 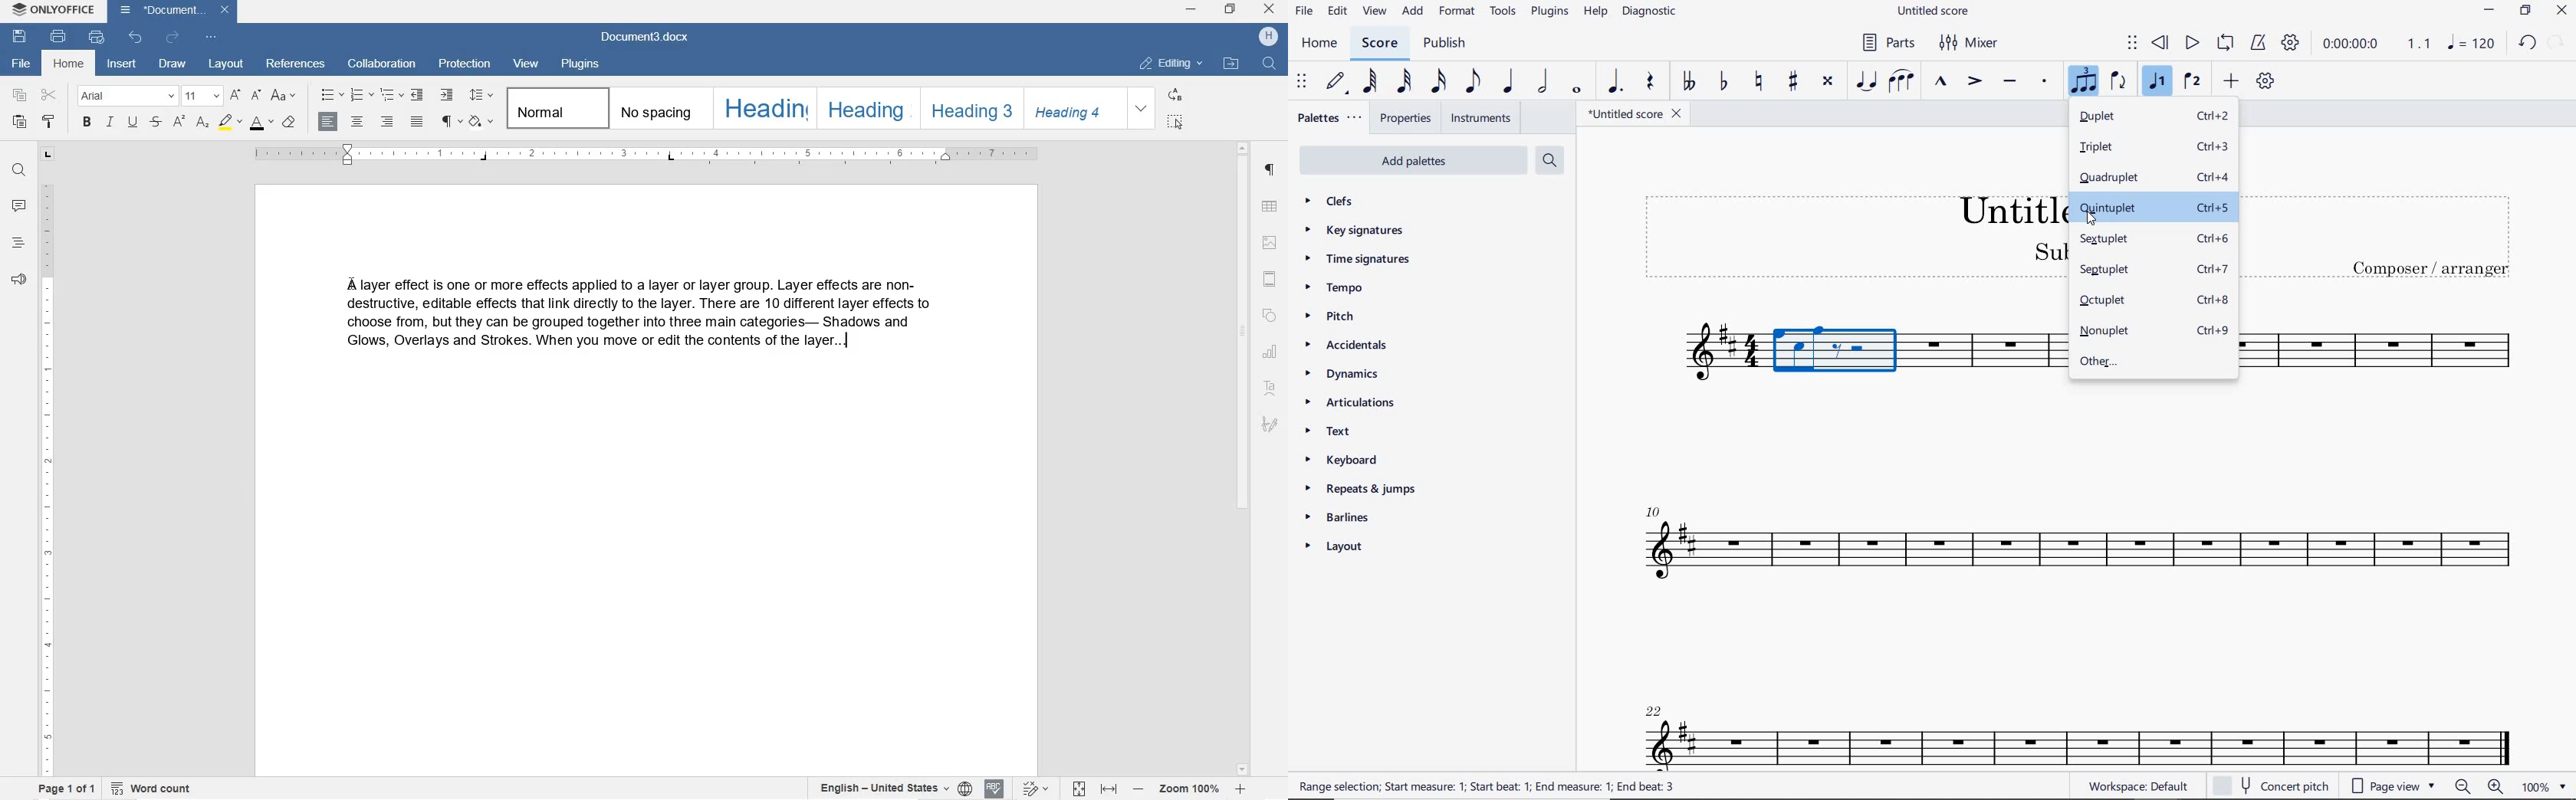 I want to click on TIME SIGNATURES, so click(x=1367, y=260).